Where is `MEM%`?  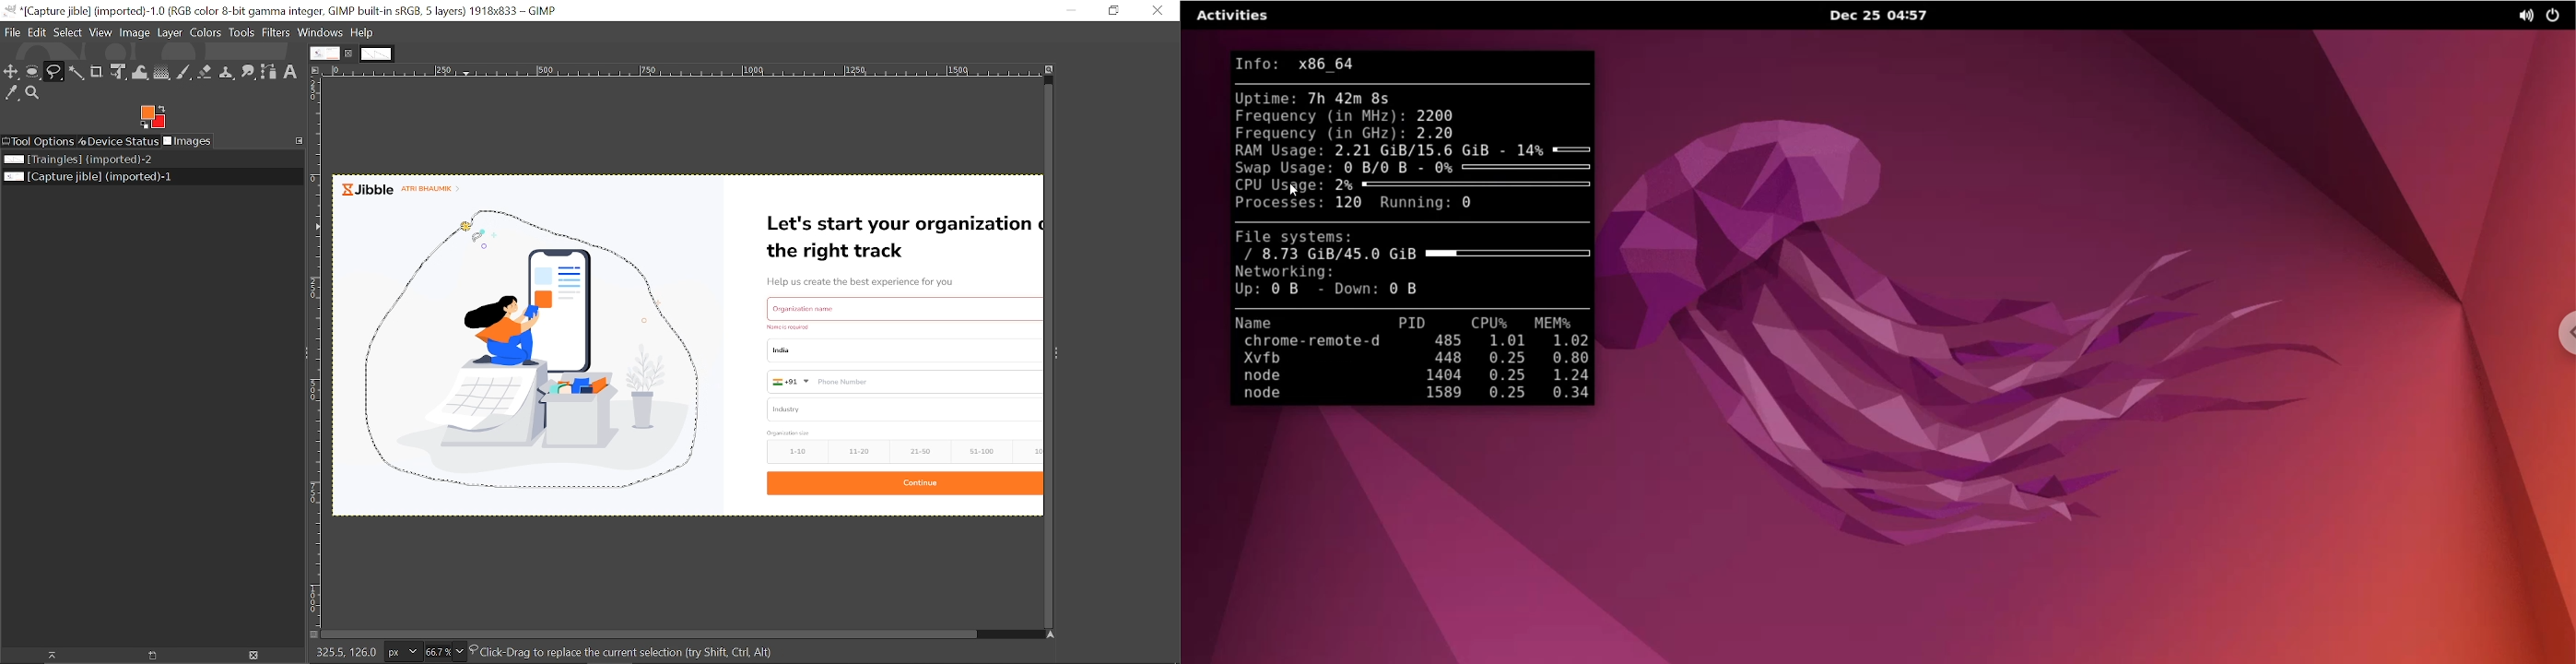
MEM% is located at coordinates (1571, 371).